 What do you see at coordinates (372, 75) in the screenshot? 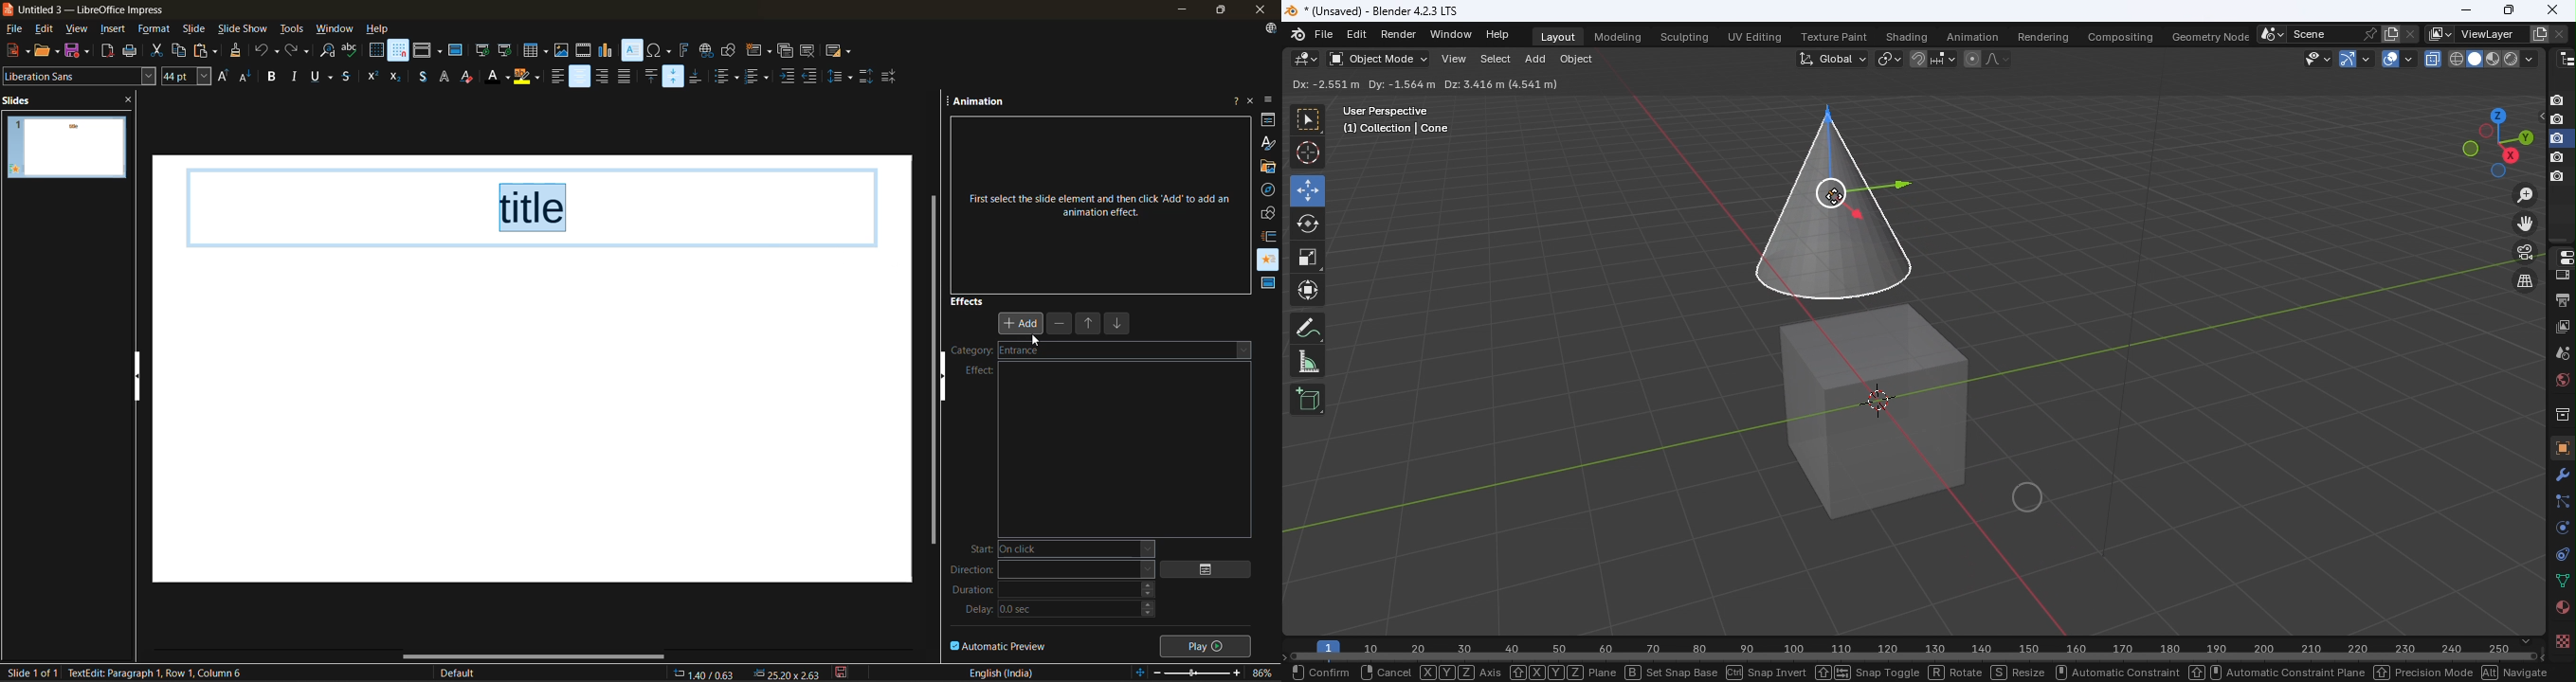
I see `superscript` at bounding box center [372, 75].